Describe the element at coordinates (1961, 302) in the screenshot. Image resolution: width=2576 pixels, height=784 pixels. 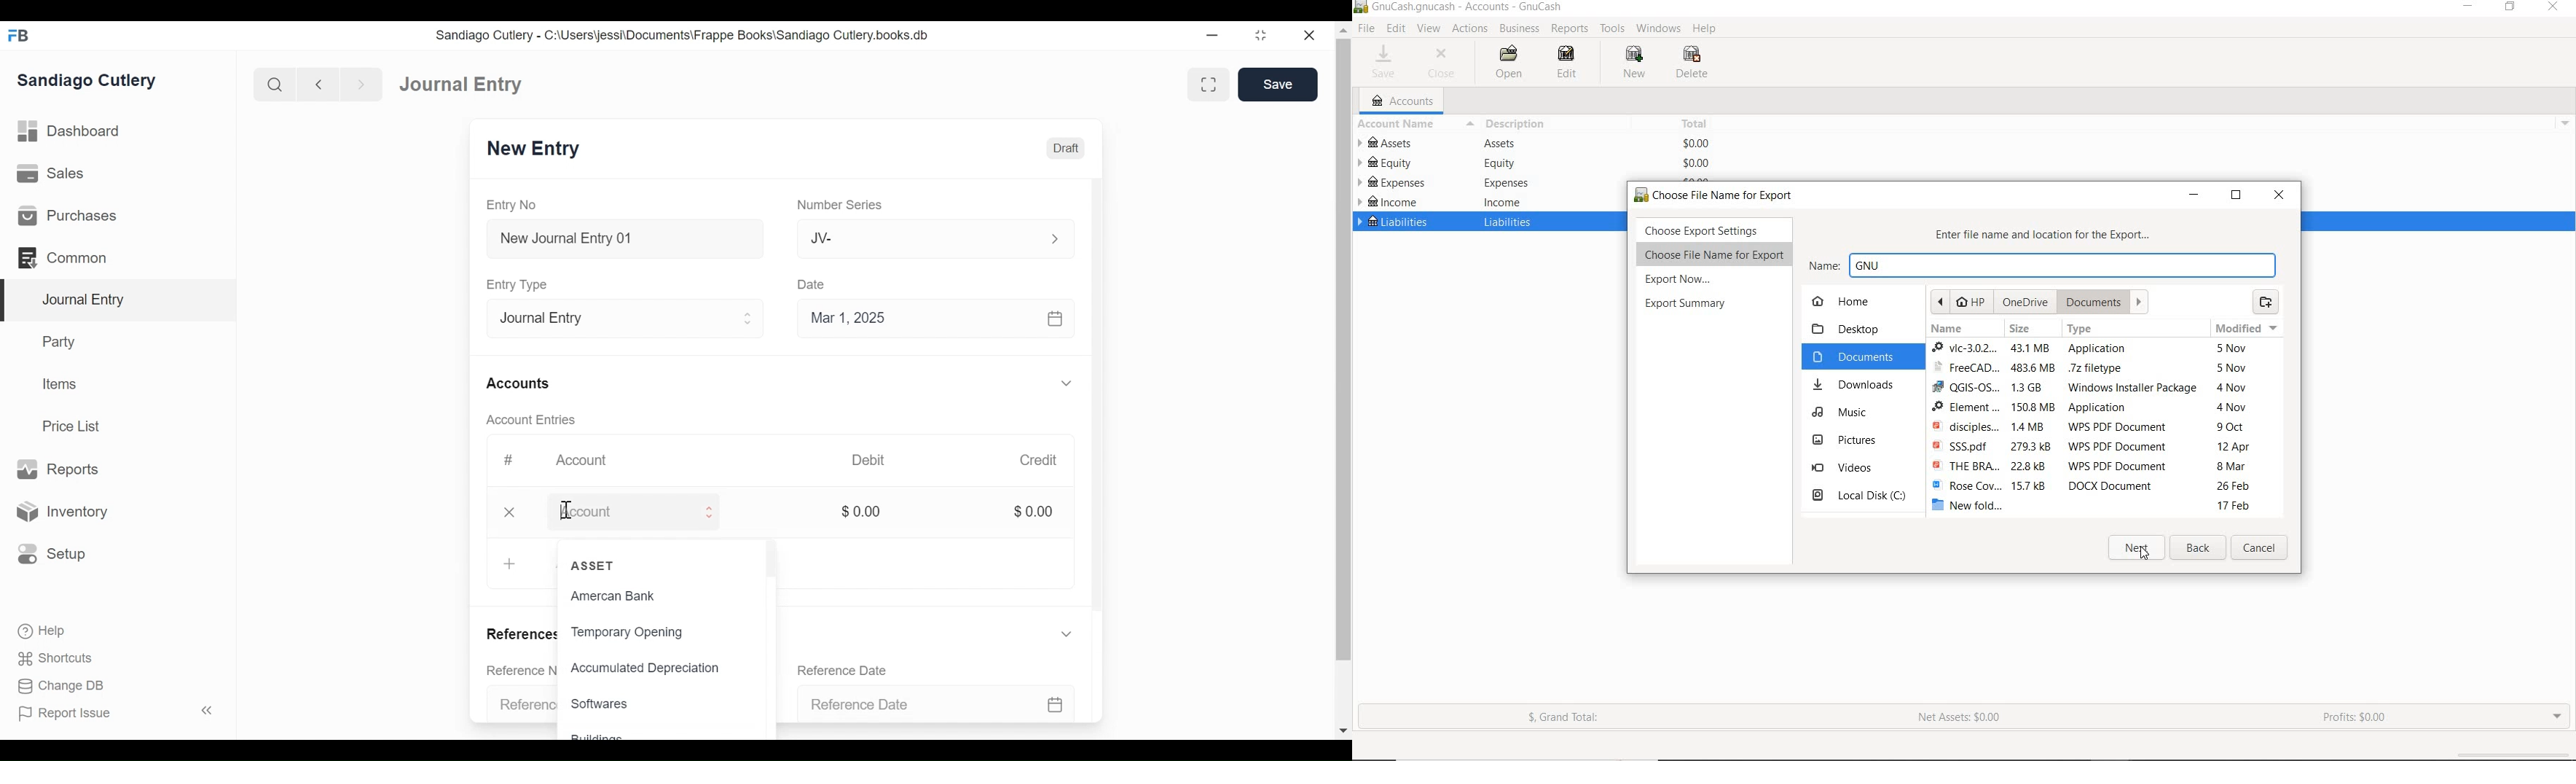
I see `hp` at that location.